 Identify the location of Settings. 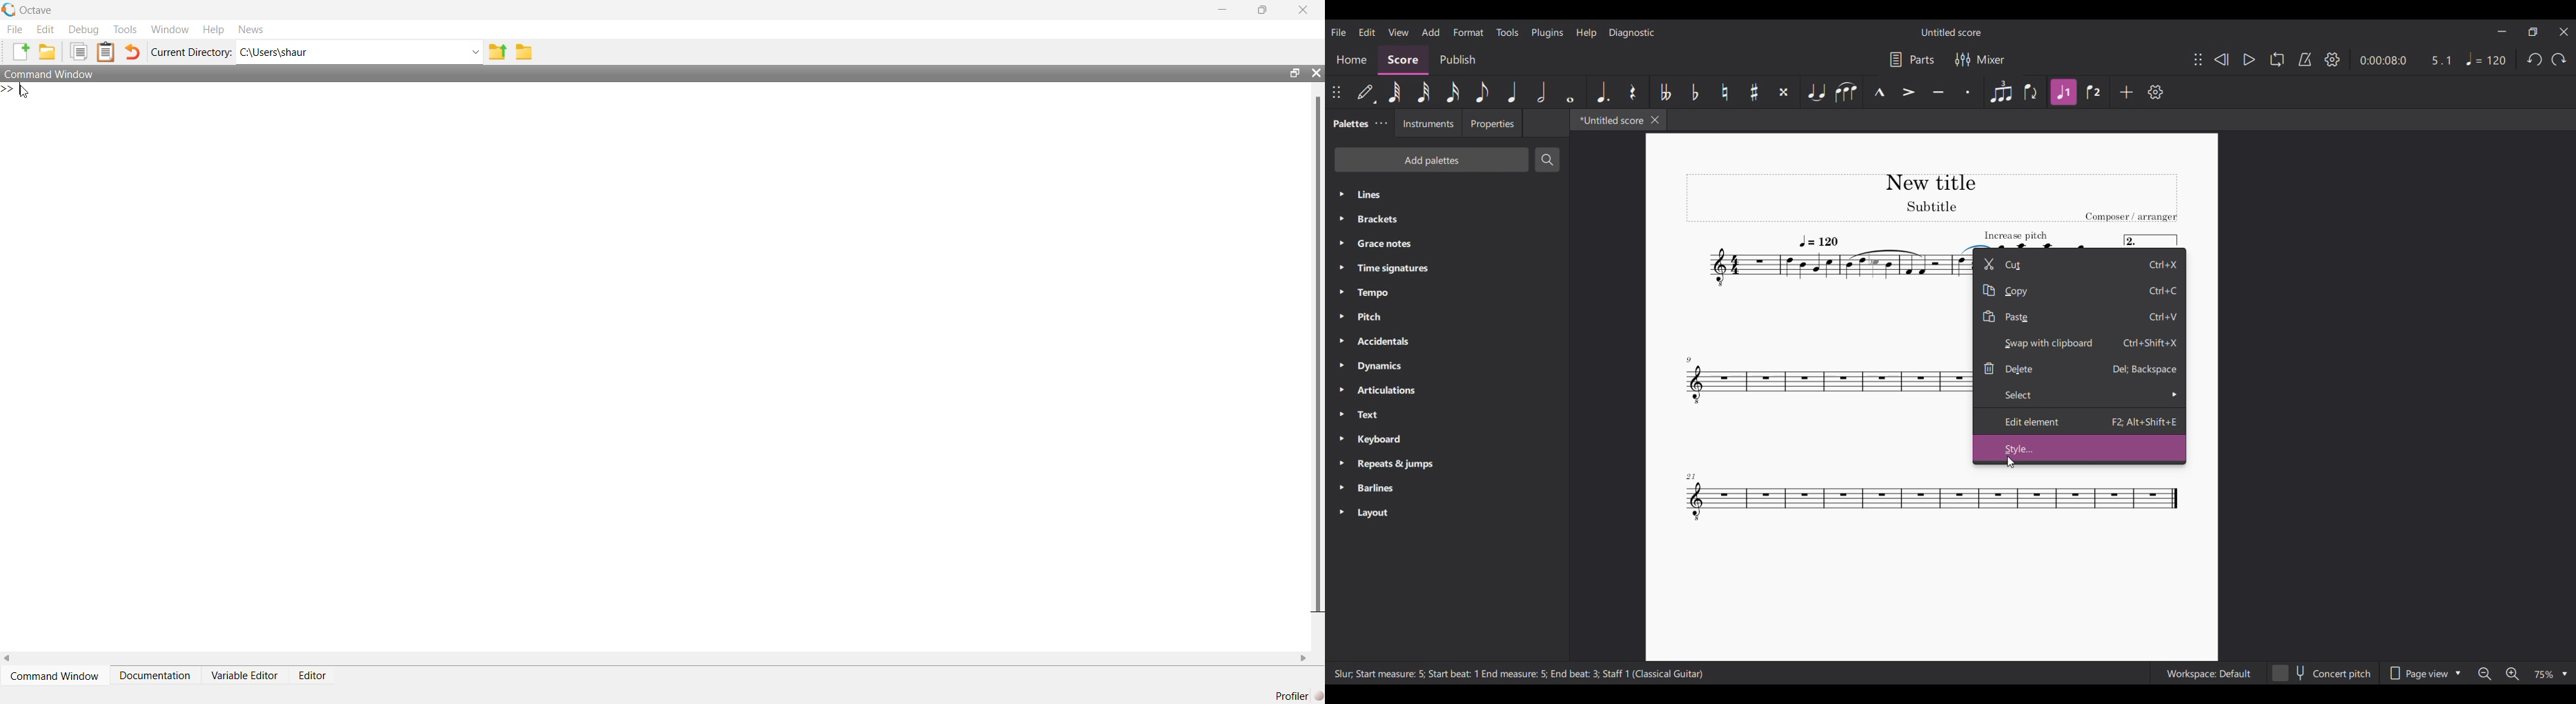
(2156, 92).